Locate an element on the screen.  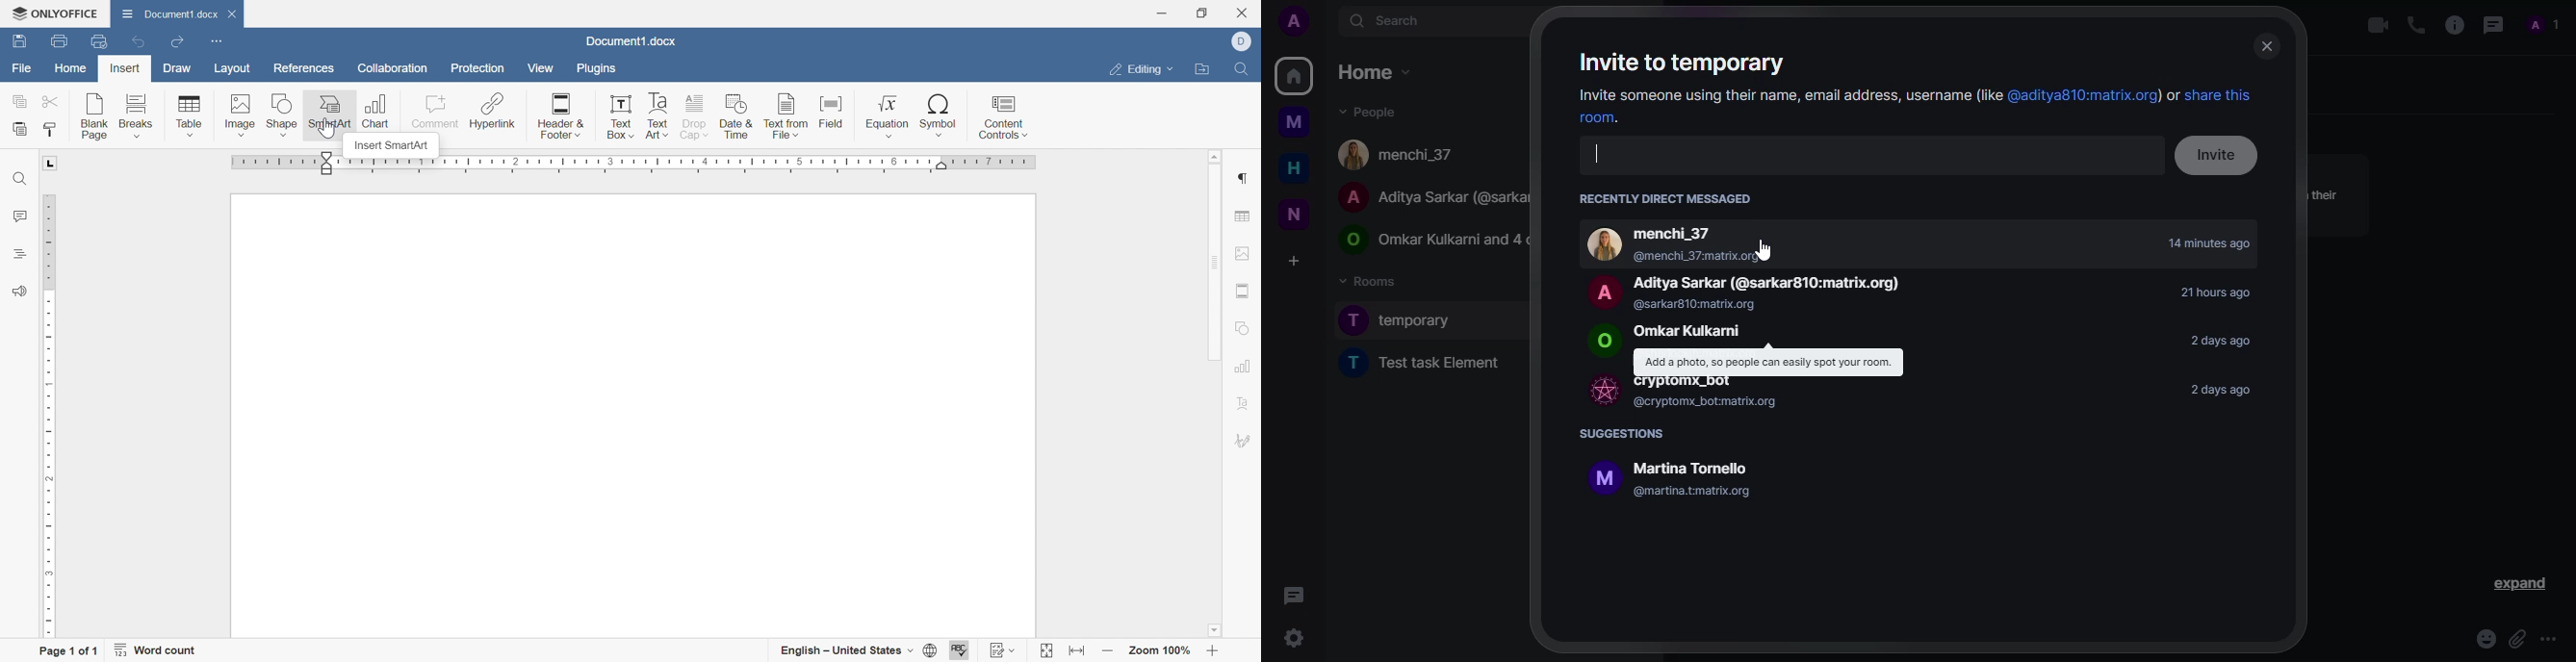
profile picture is located at coordinates (1599, 245).